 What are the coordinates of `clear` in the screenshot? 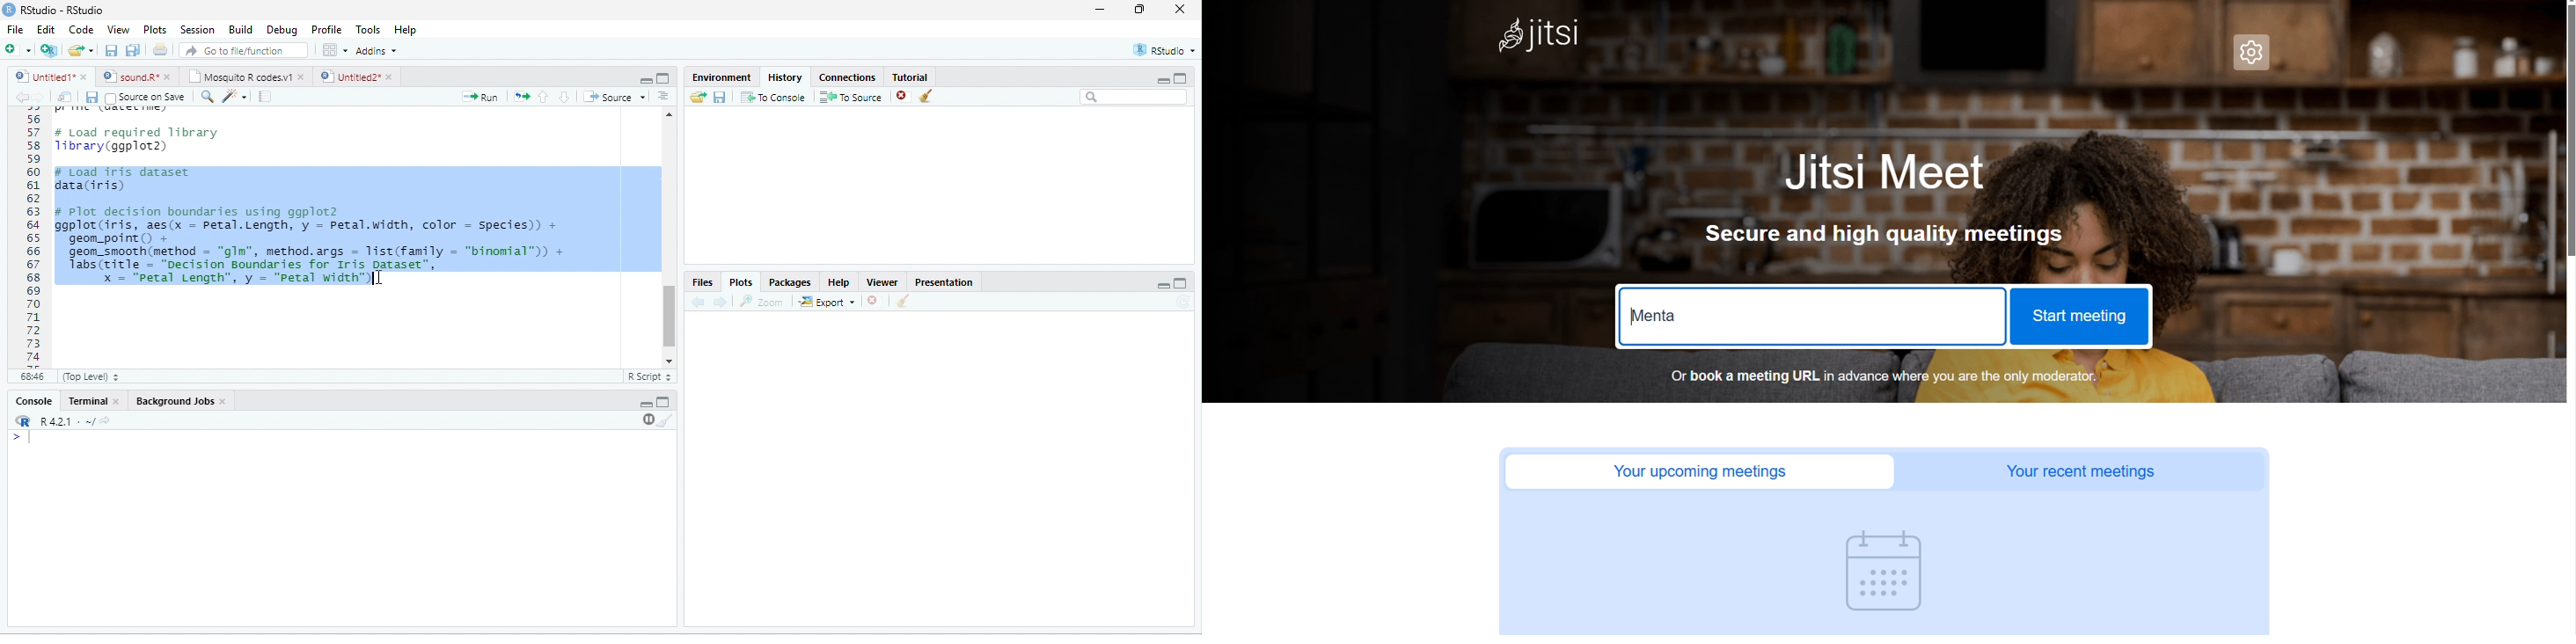 It's located at (926, 96).